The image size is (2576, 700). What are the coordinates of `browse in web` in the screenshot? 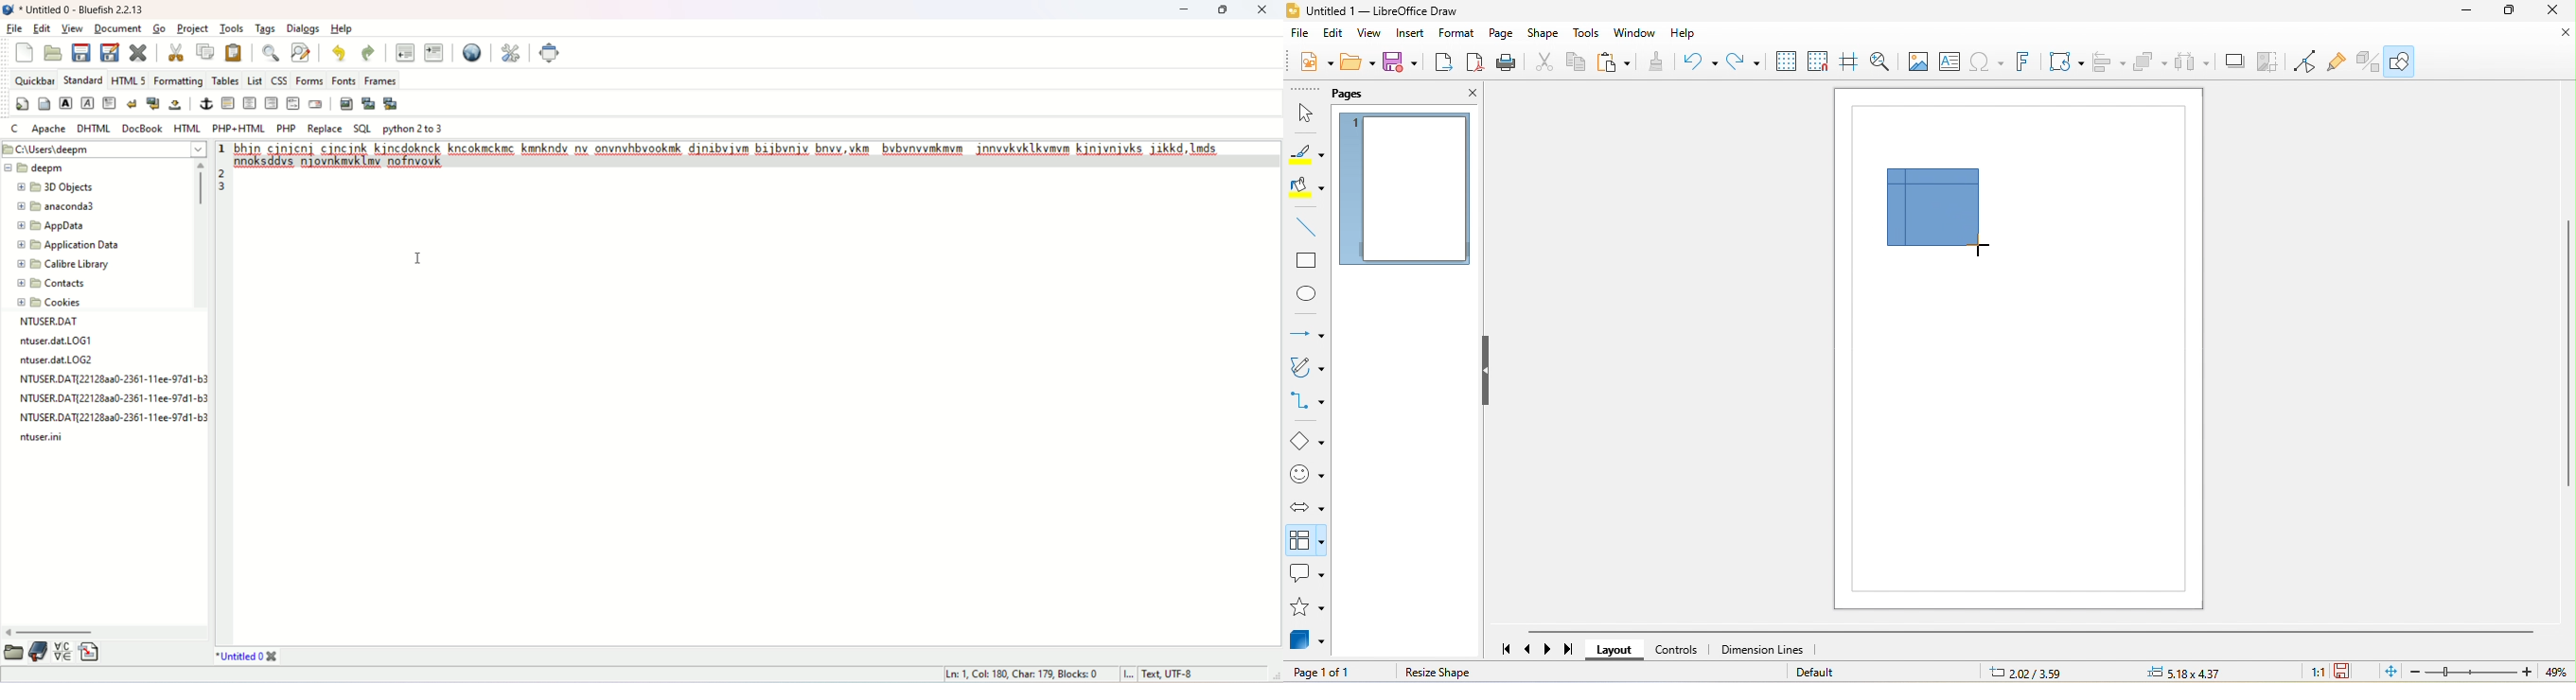 It's located at (471, 53).